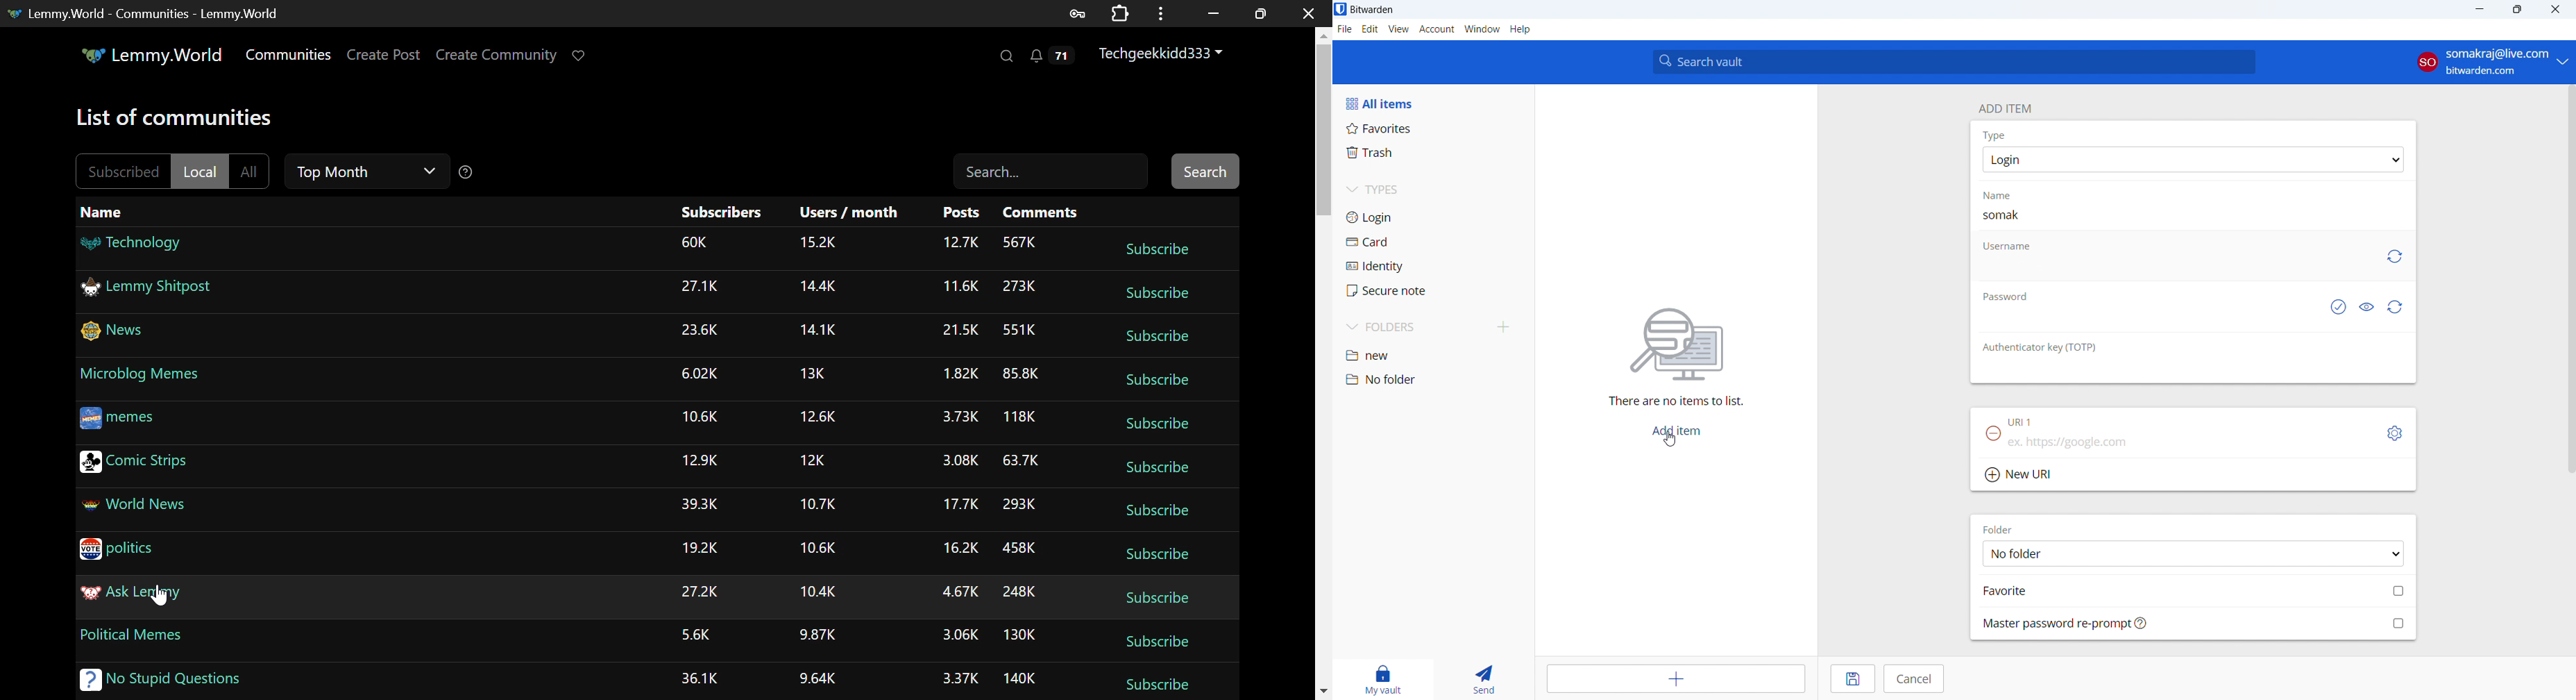  Describe the element at coordinates (120, 172) in the screenshot. I see `Subscribed Filter Unselected` at that location.